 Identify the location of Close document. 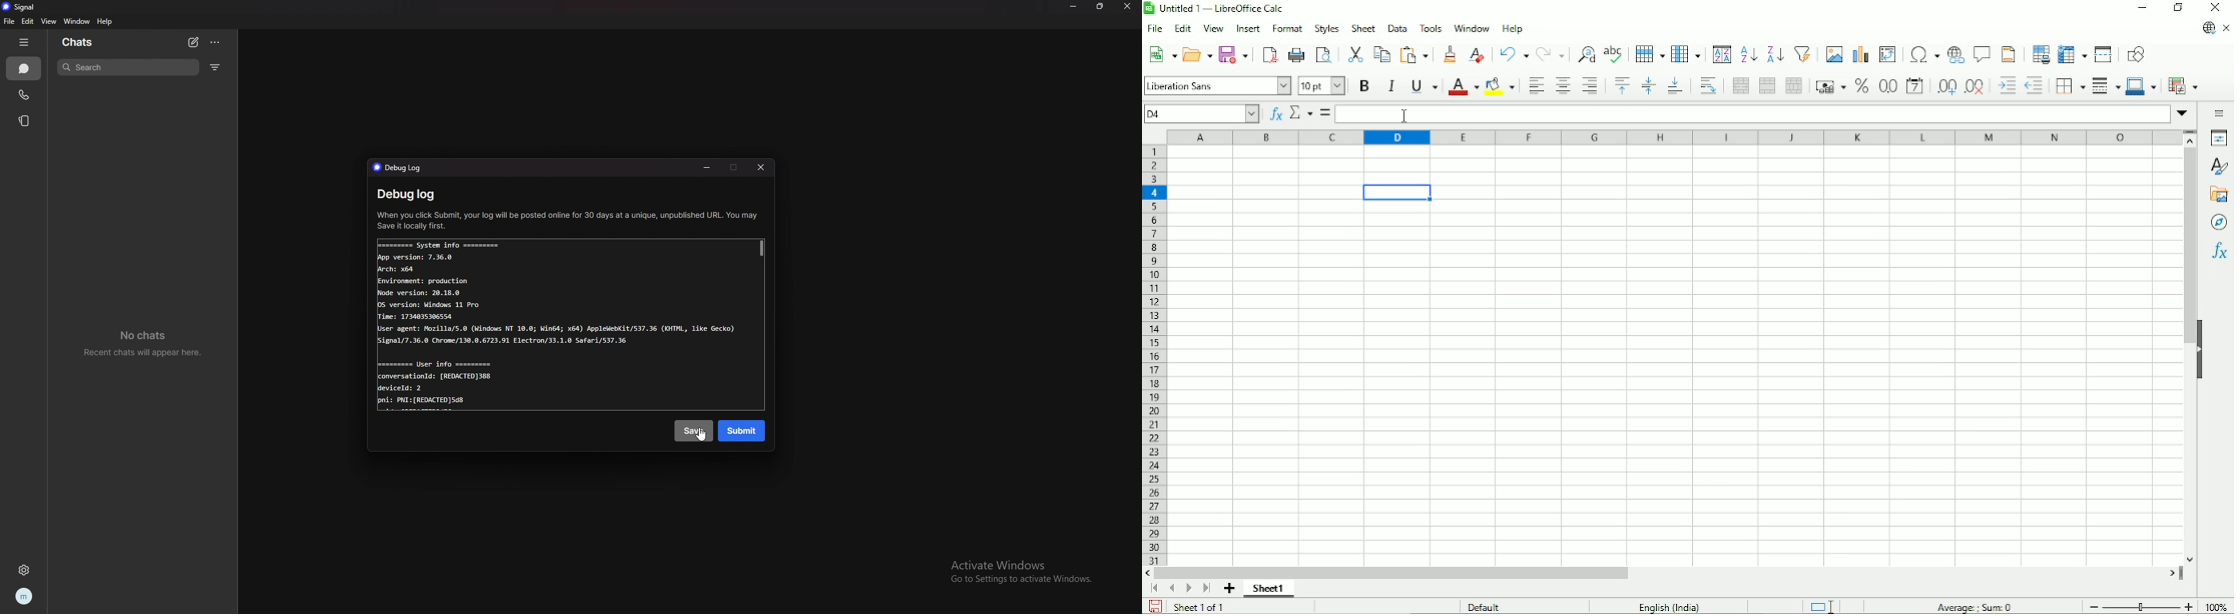
(2226, 28).